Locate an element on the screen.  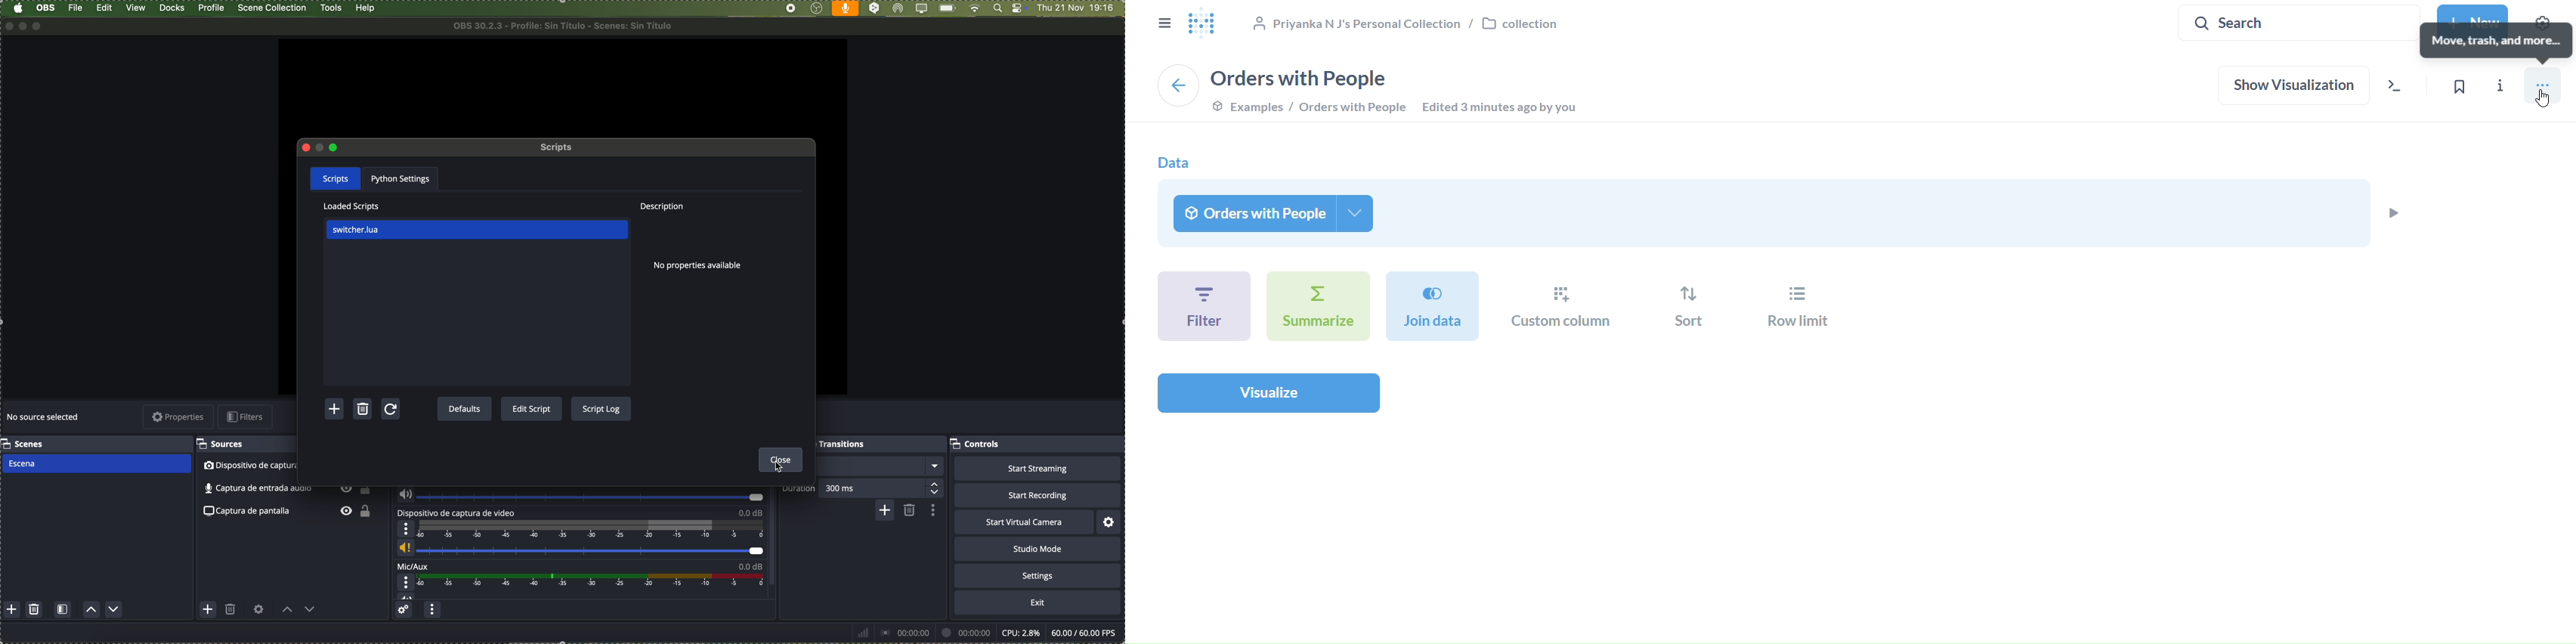
remove selected source is located at coordinates (231, 611).